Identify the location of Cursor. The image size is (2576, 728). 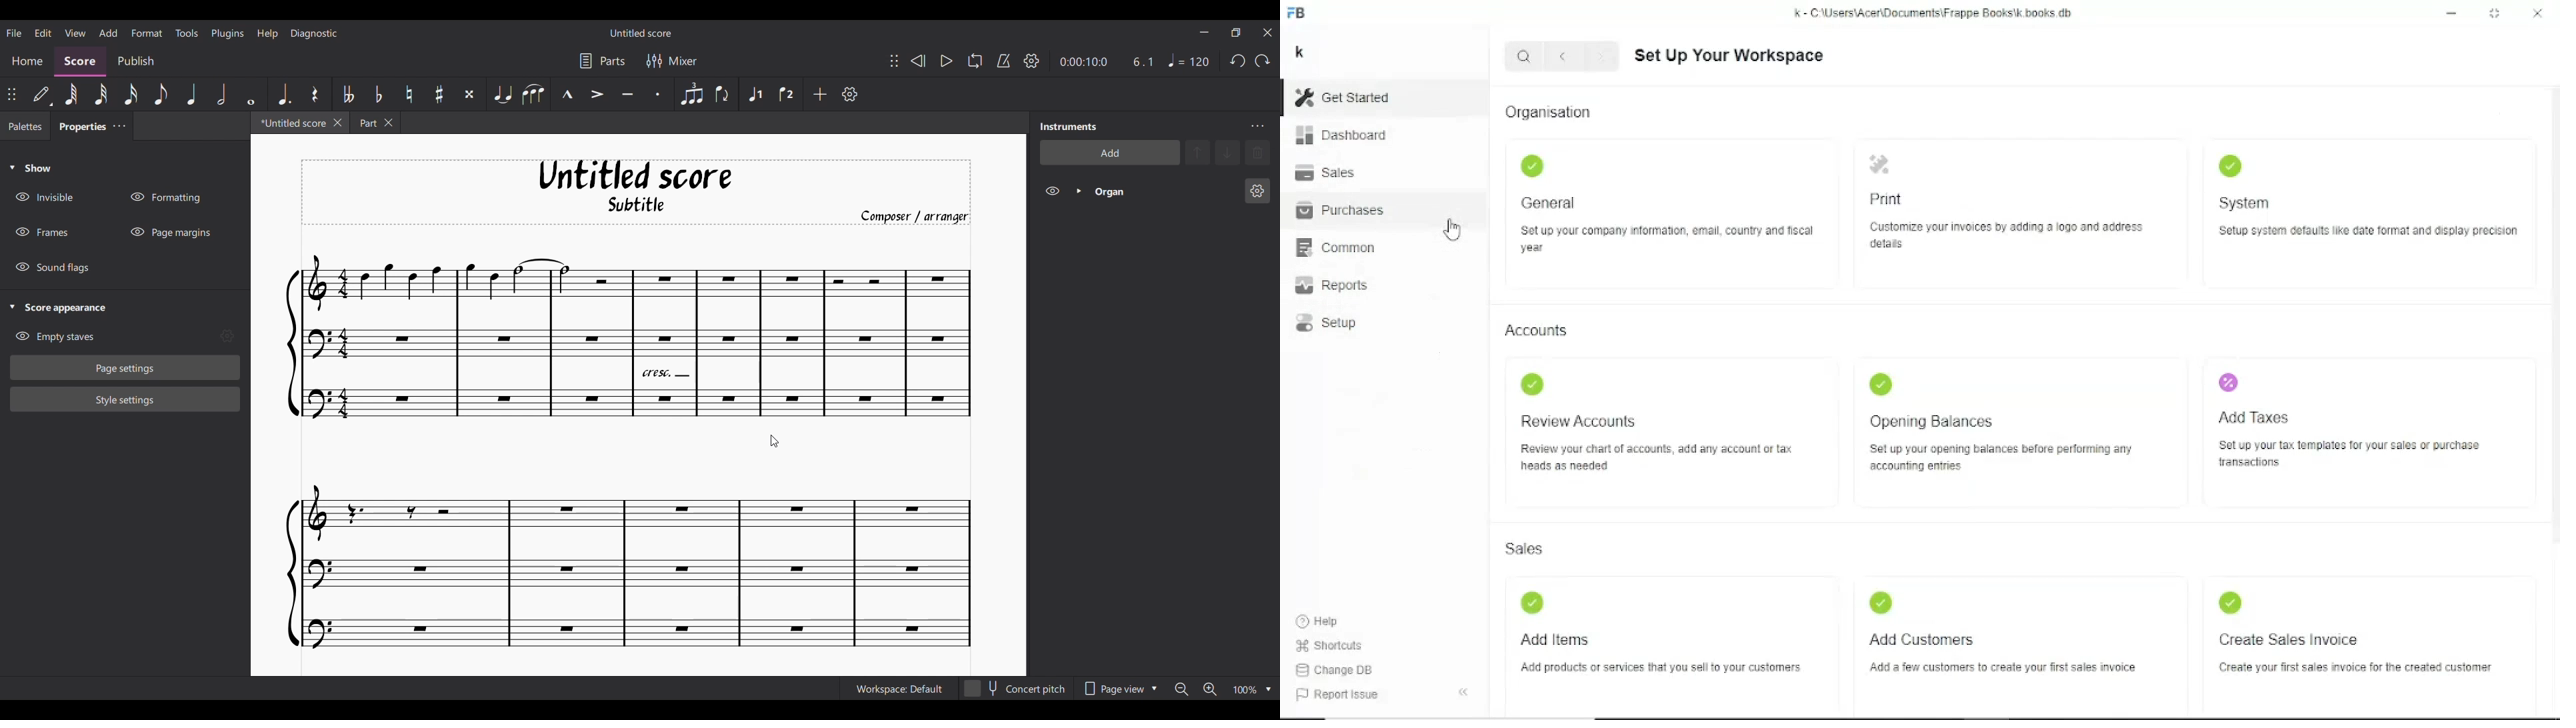
(1453, 230).